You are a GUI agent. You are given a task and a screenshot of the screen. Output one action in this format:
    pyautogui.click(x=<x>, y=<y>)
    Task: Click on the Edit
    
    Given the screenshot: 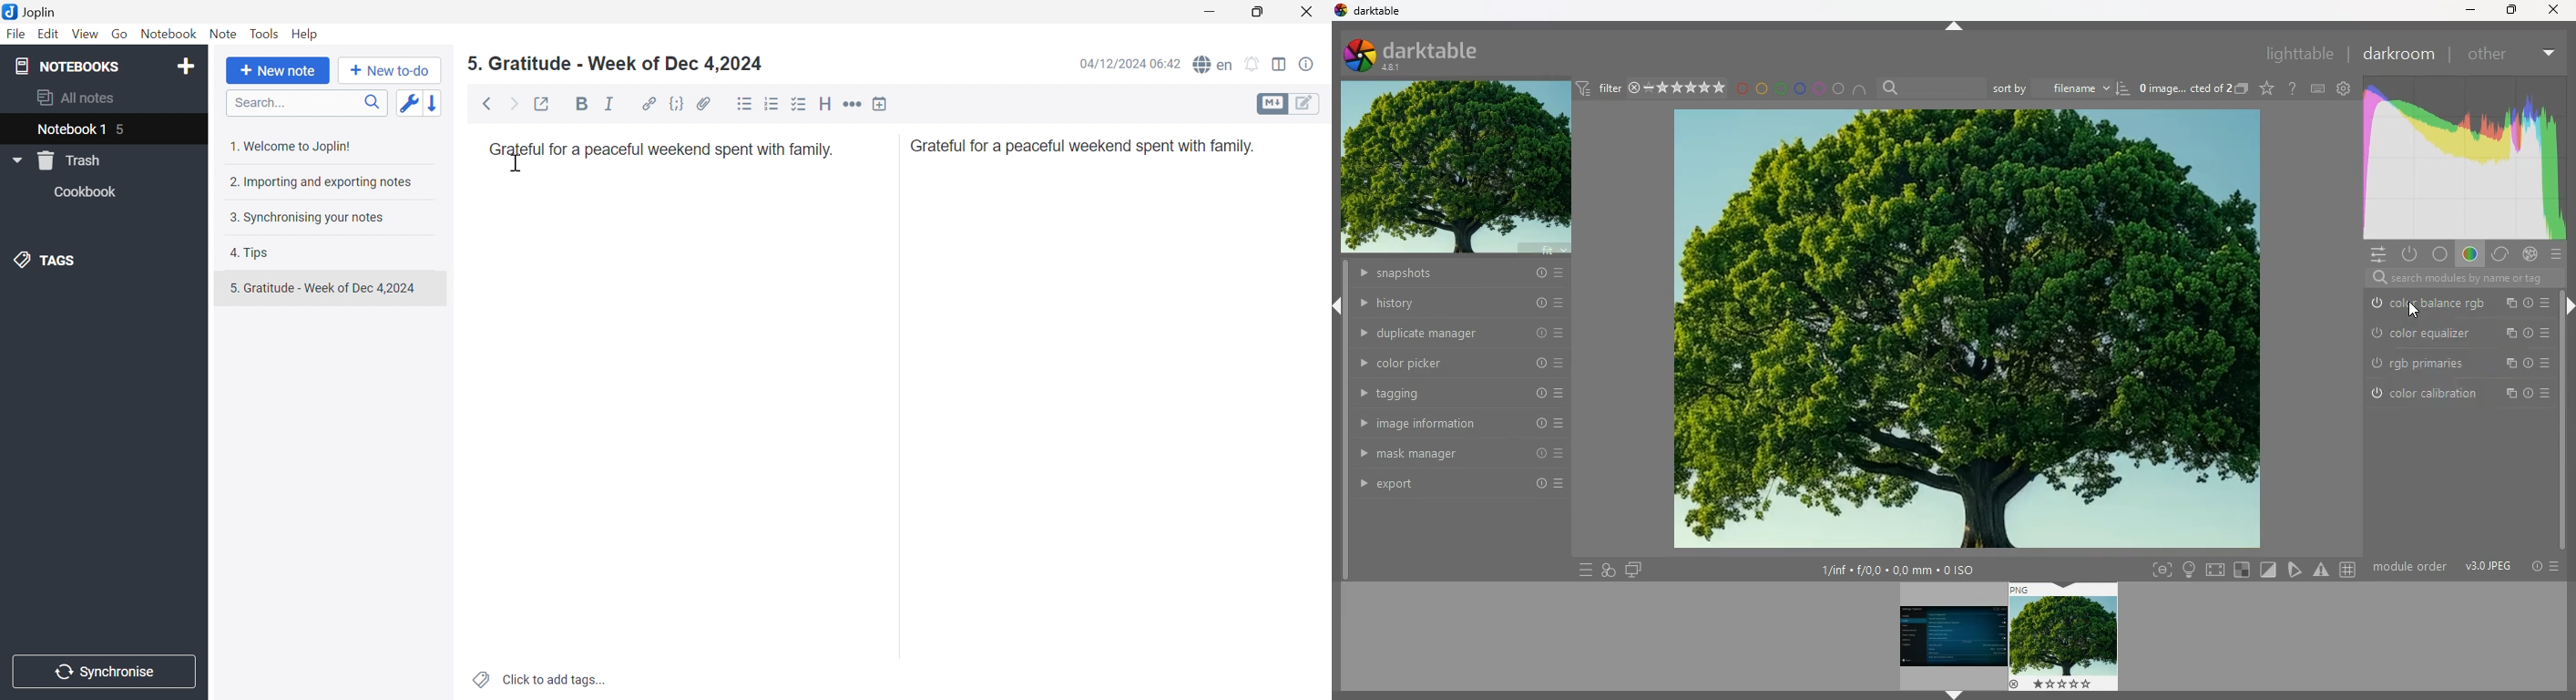 What is the action you would take?
    pyautogui.click(x=49, y=33)
    